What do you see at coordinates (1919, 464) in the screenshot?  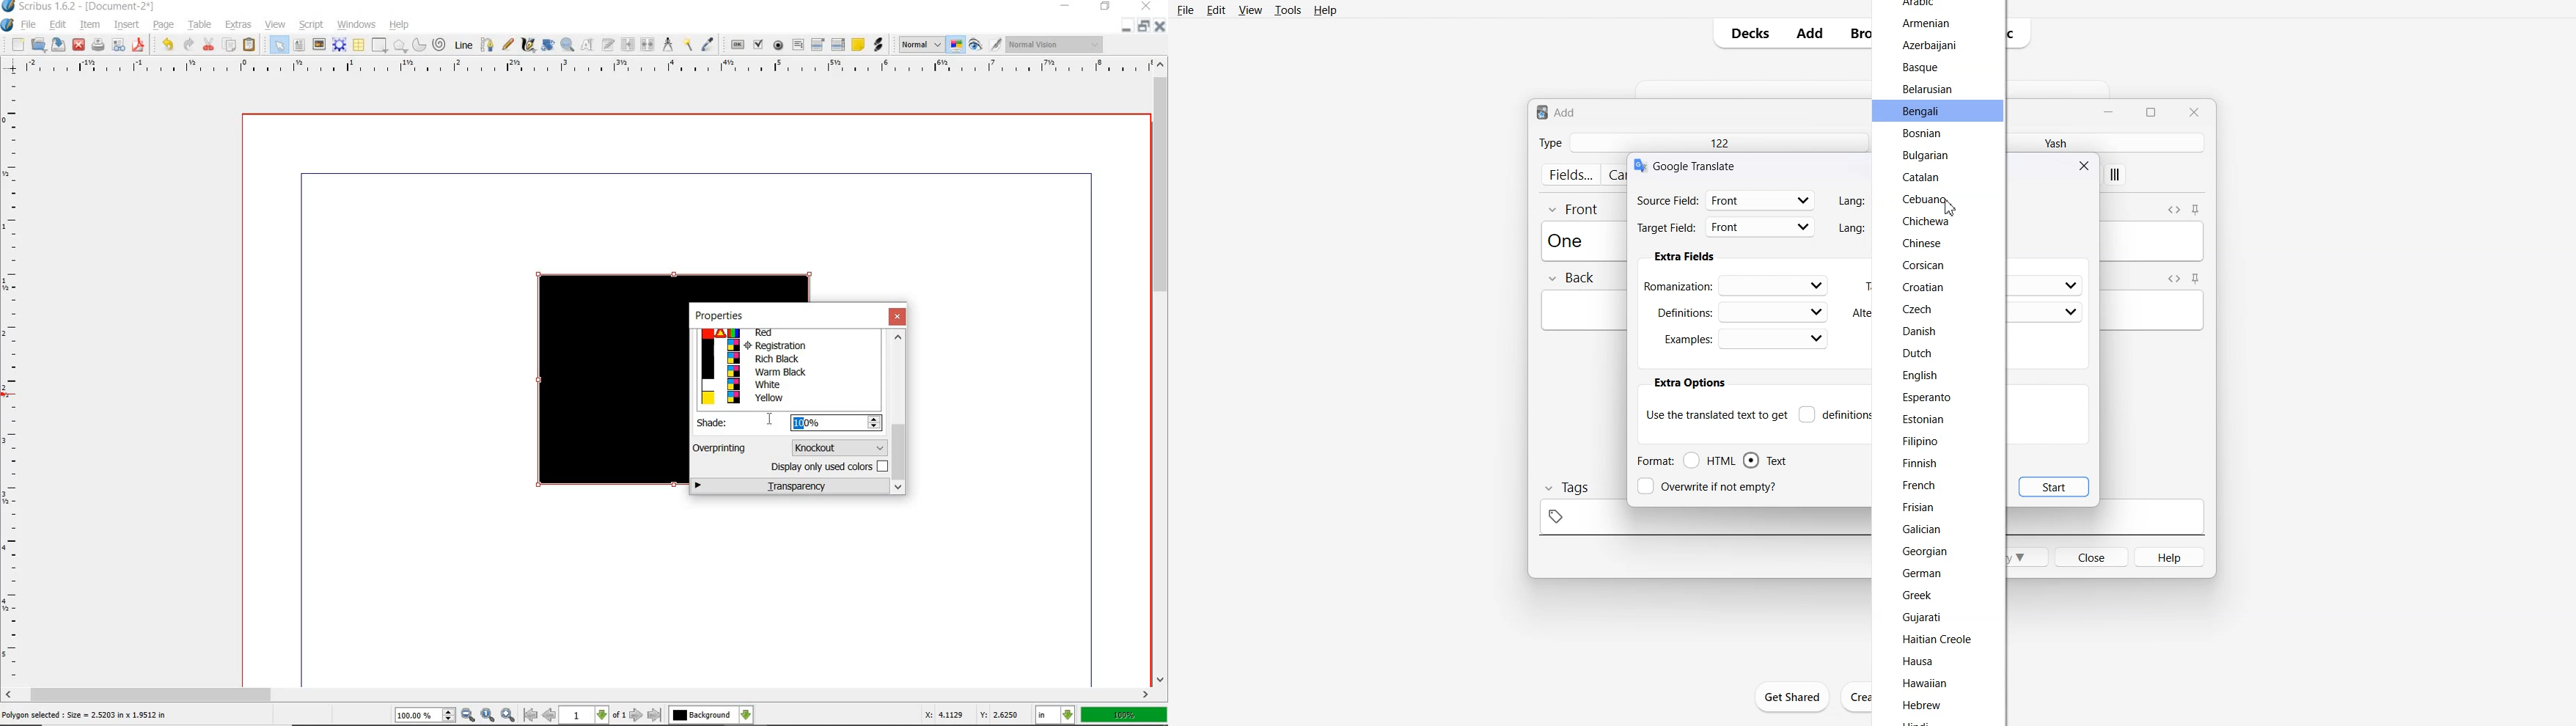 I see `Finnish` at bounding box center [1919, 464].